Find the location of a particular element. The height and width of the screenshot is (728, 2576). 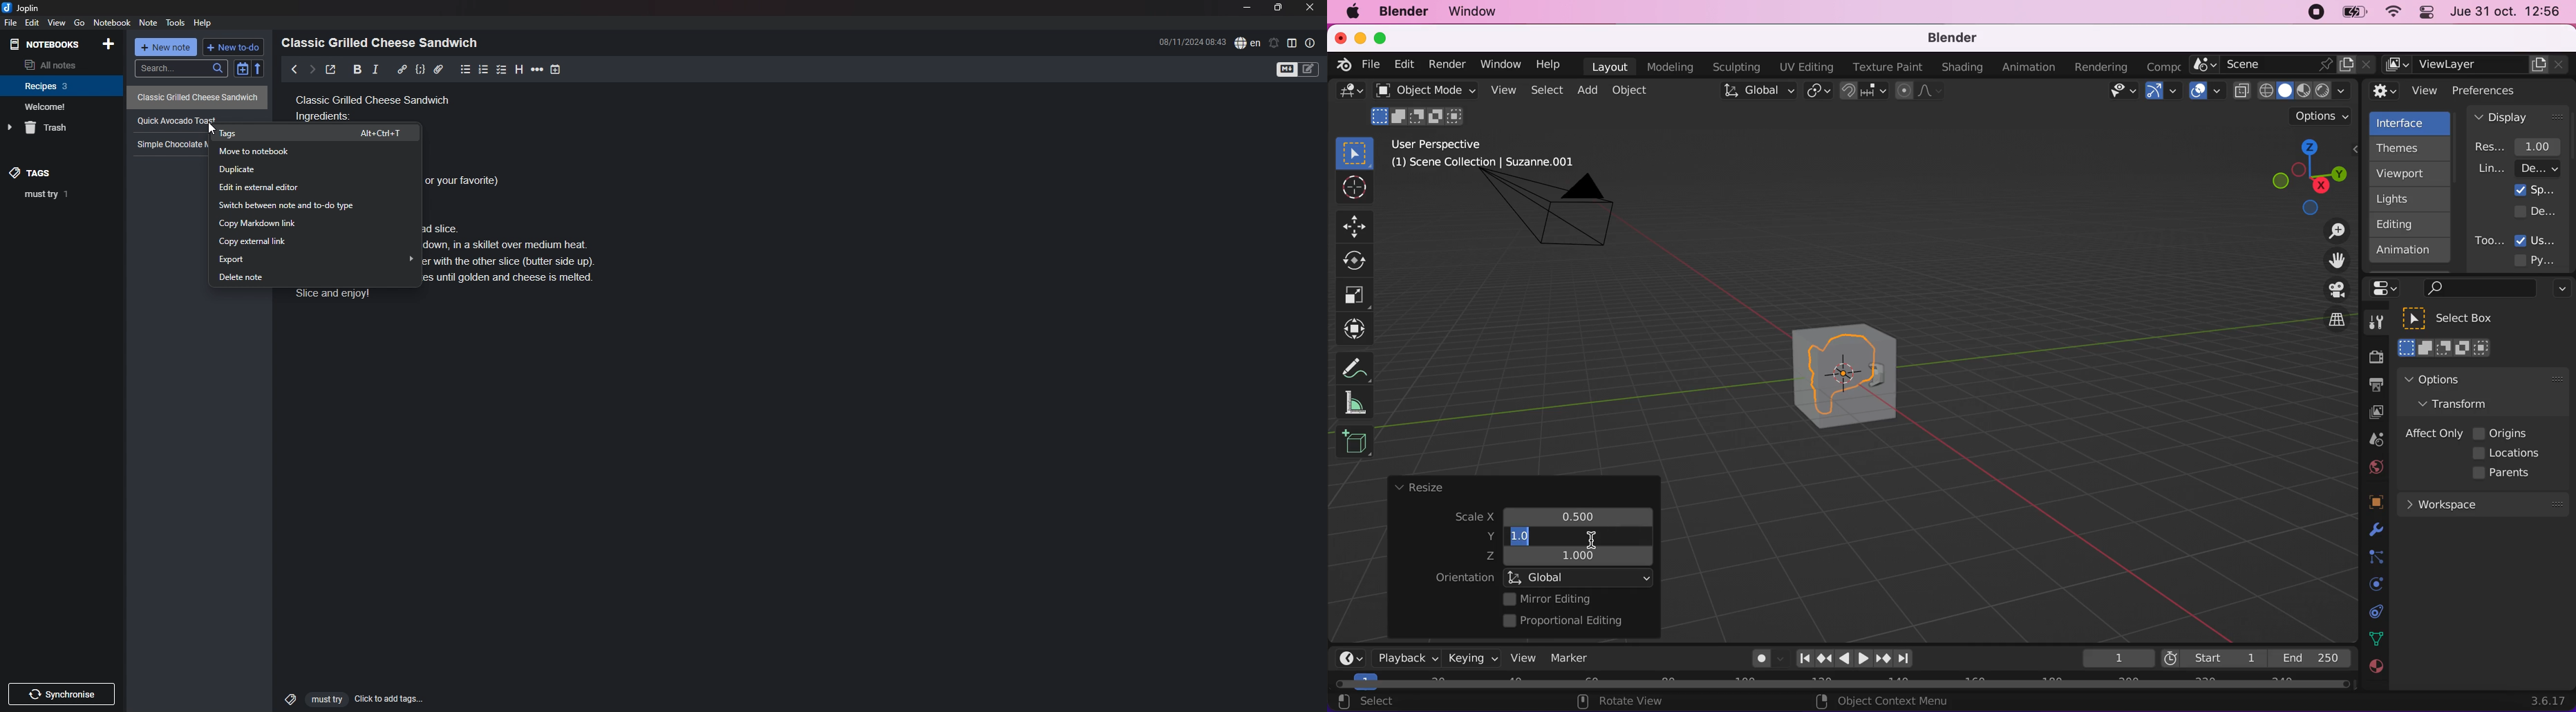

delete note is located at coordinates (315, 279).